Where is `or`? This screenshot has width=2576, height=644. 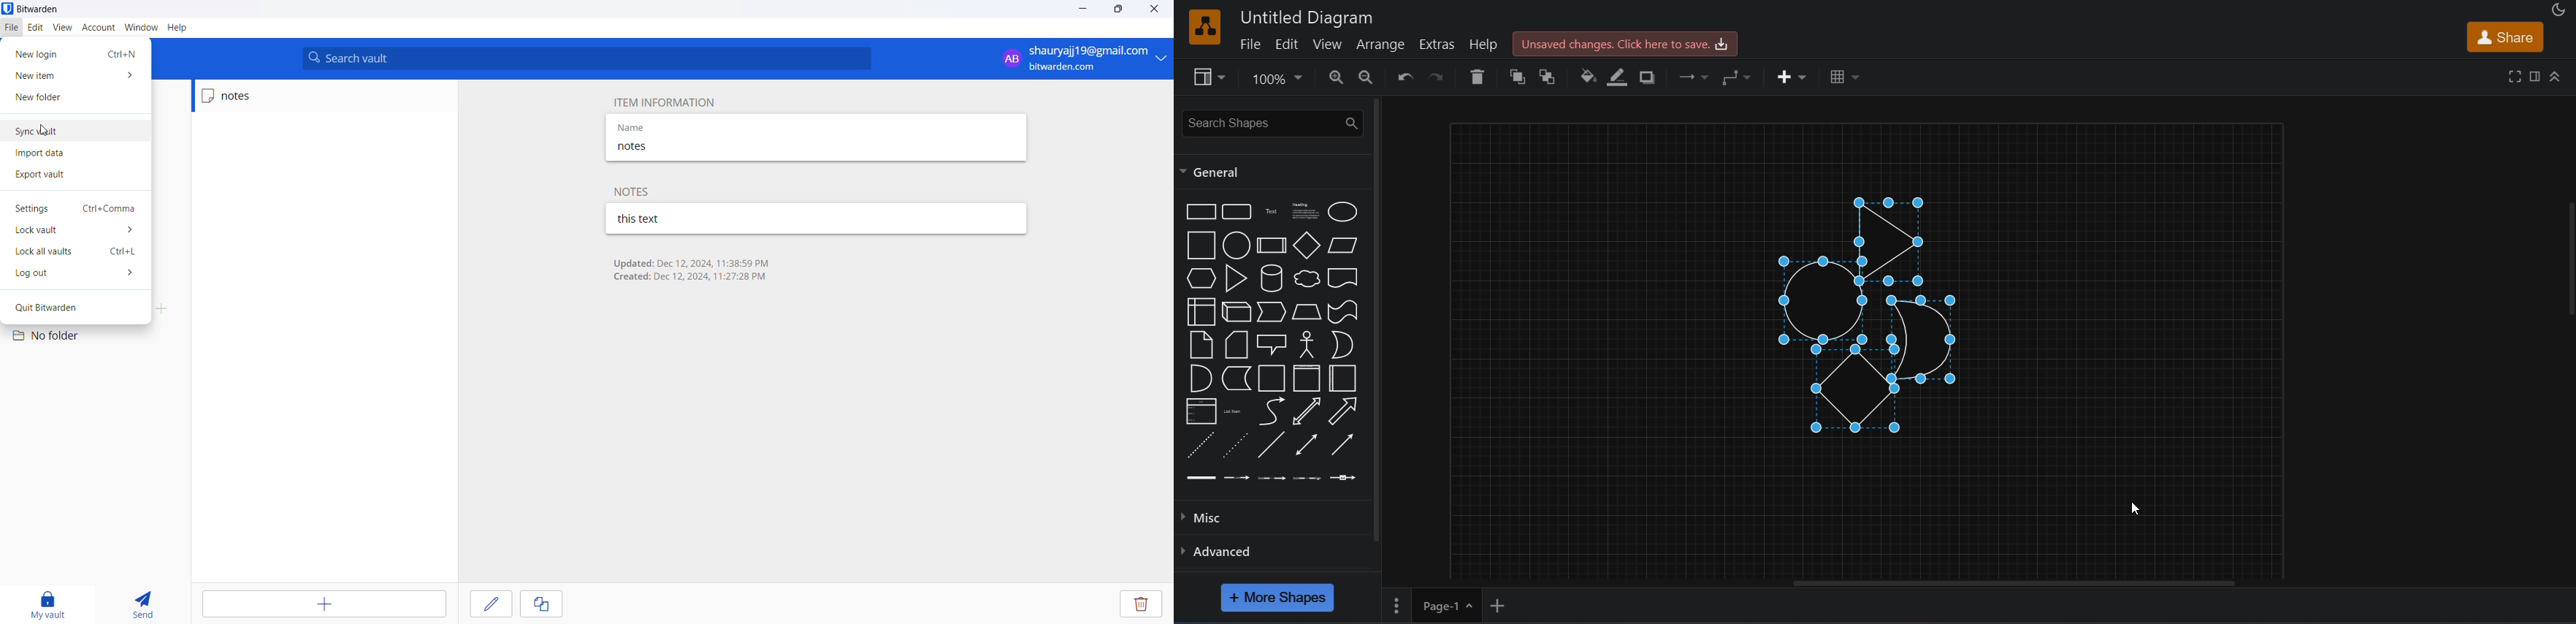
or is located at coordinates (1342, 344).